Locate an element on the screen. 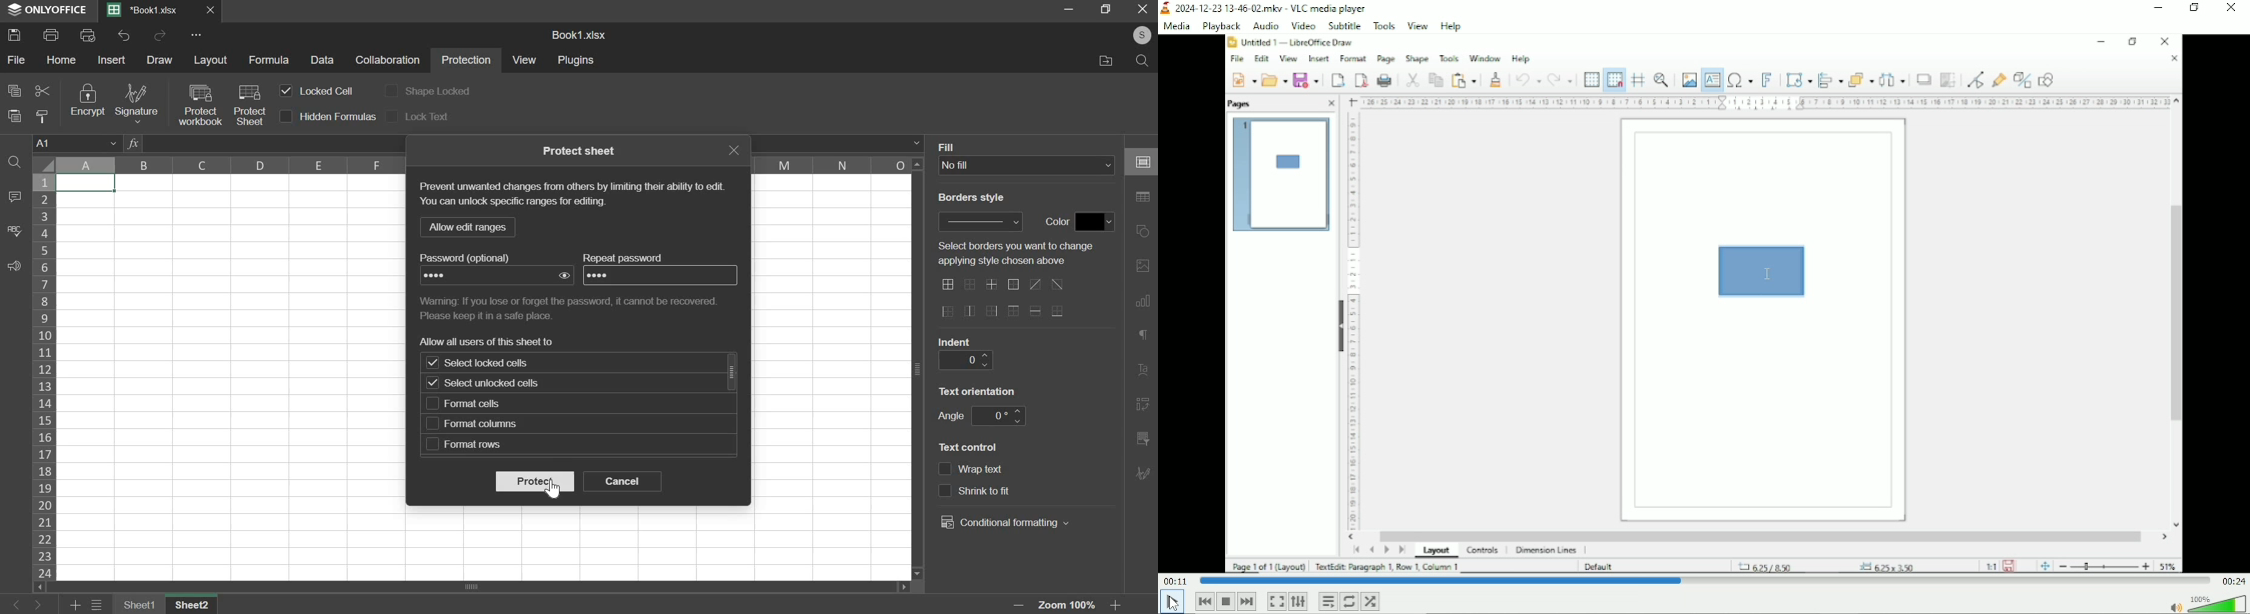  home is located at coordinates (62, 59).